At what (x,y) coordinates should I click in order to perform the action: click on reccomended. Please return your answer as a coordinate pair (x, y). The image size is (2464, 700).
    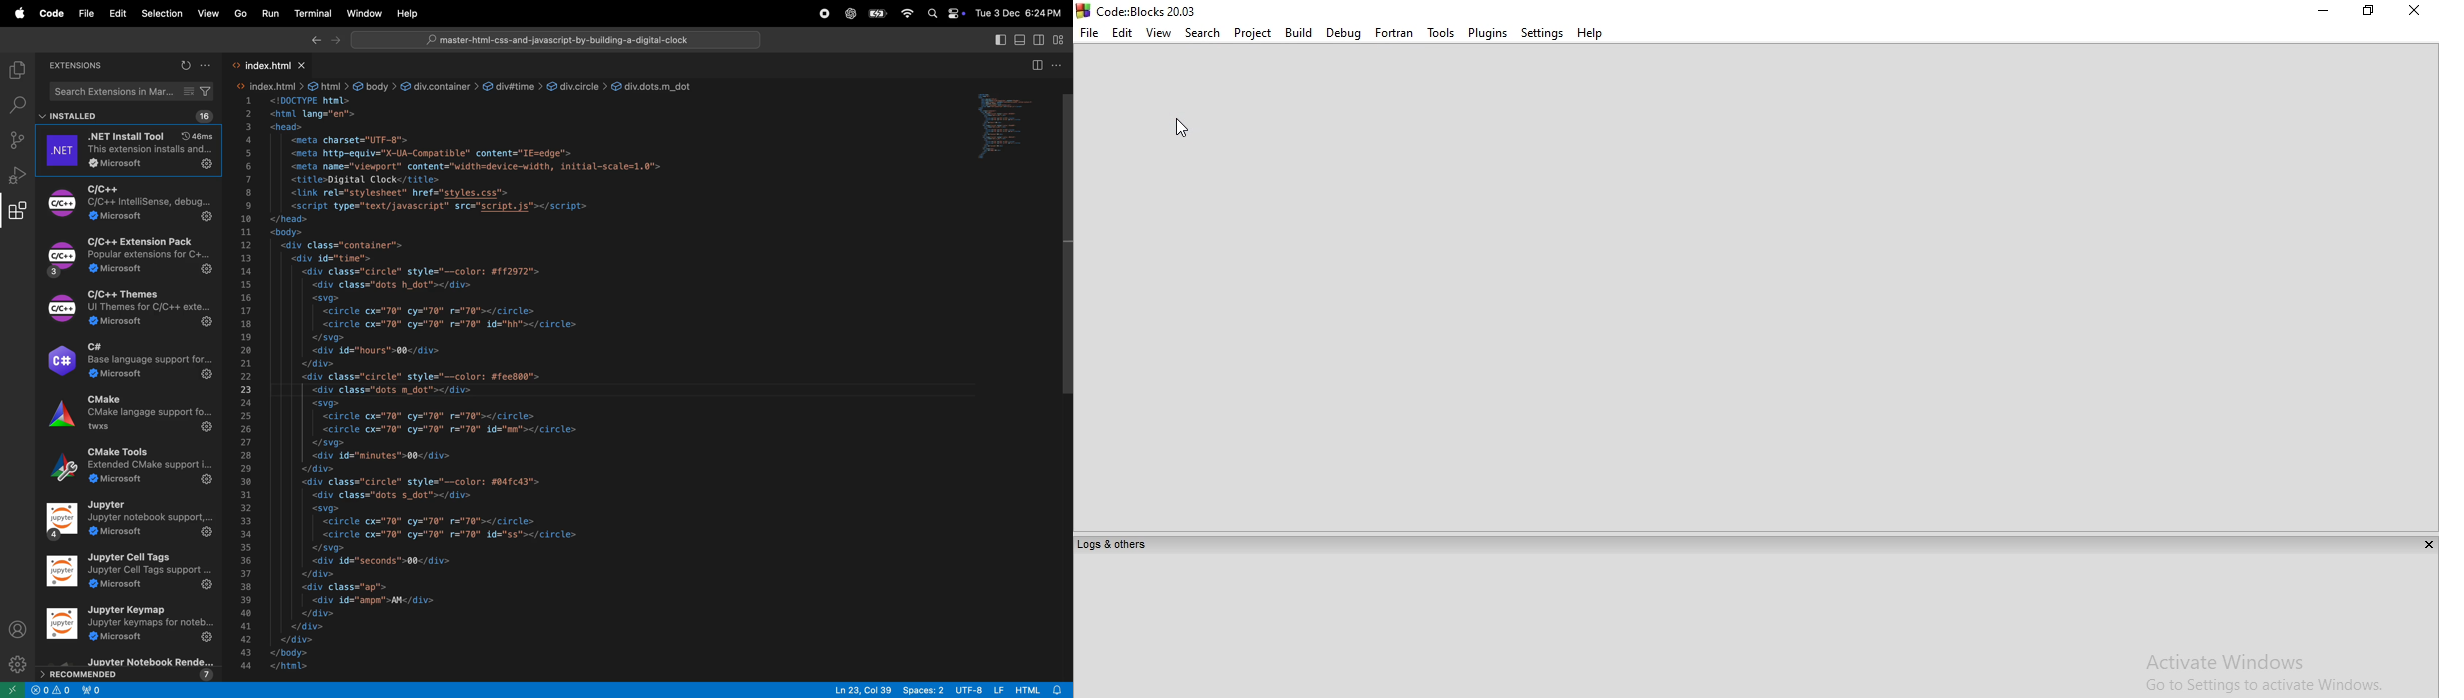
    Looking at the image, I should click on (129, 674).